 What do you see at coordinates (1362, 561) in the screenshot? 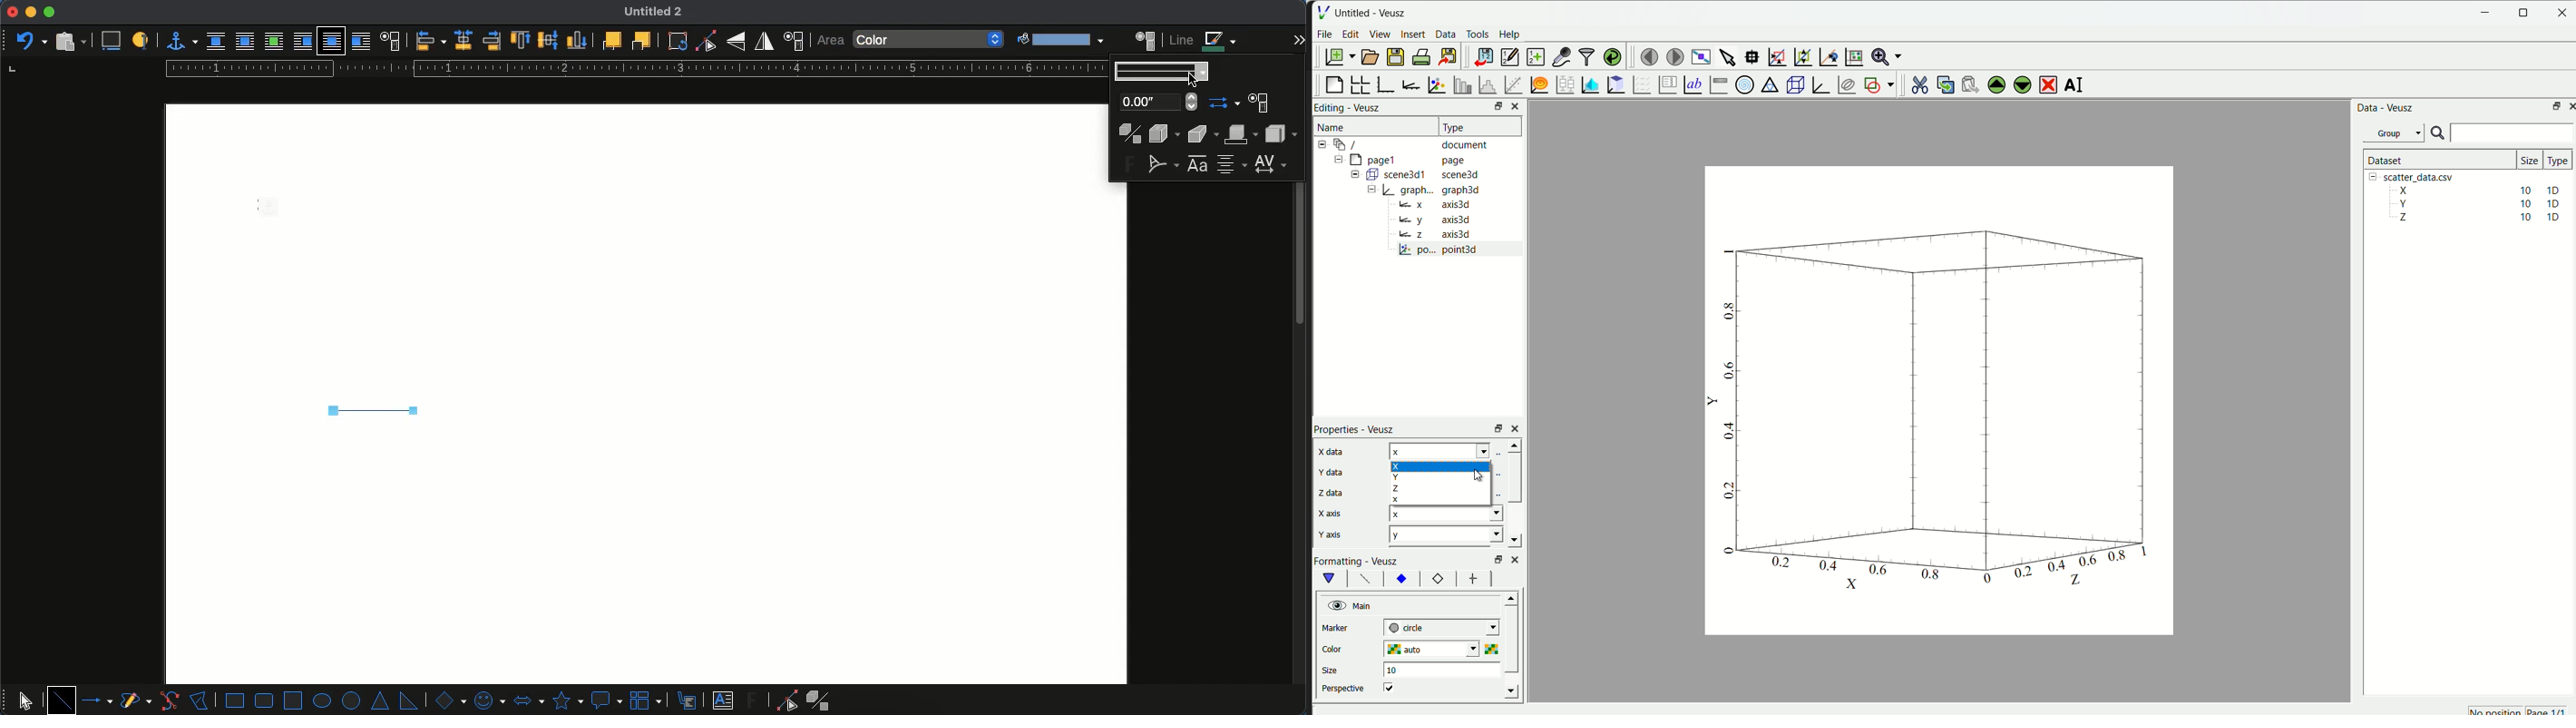
I see `Formatting - Veusz` at bounding box center [1362, 561].